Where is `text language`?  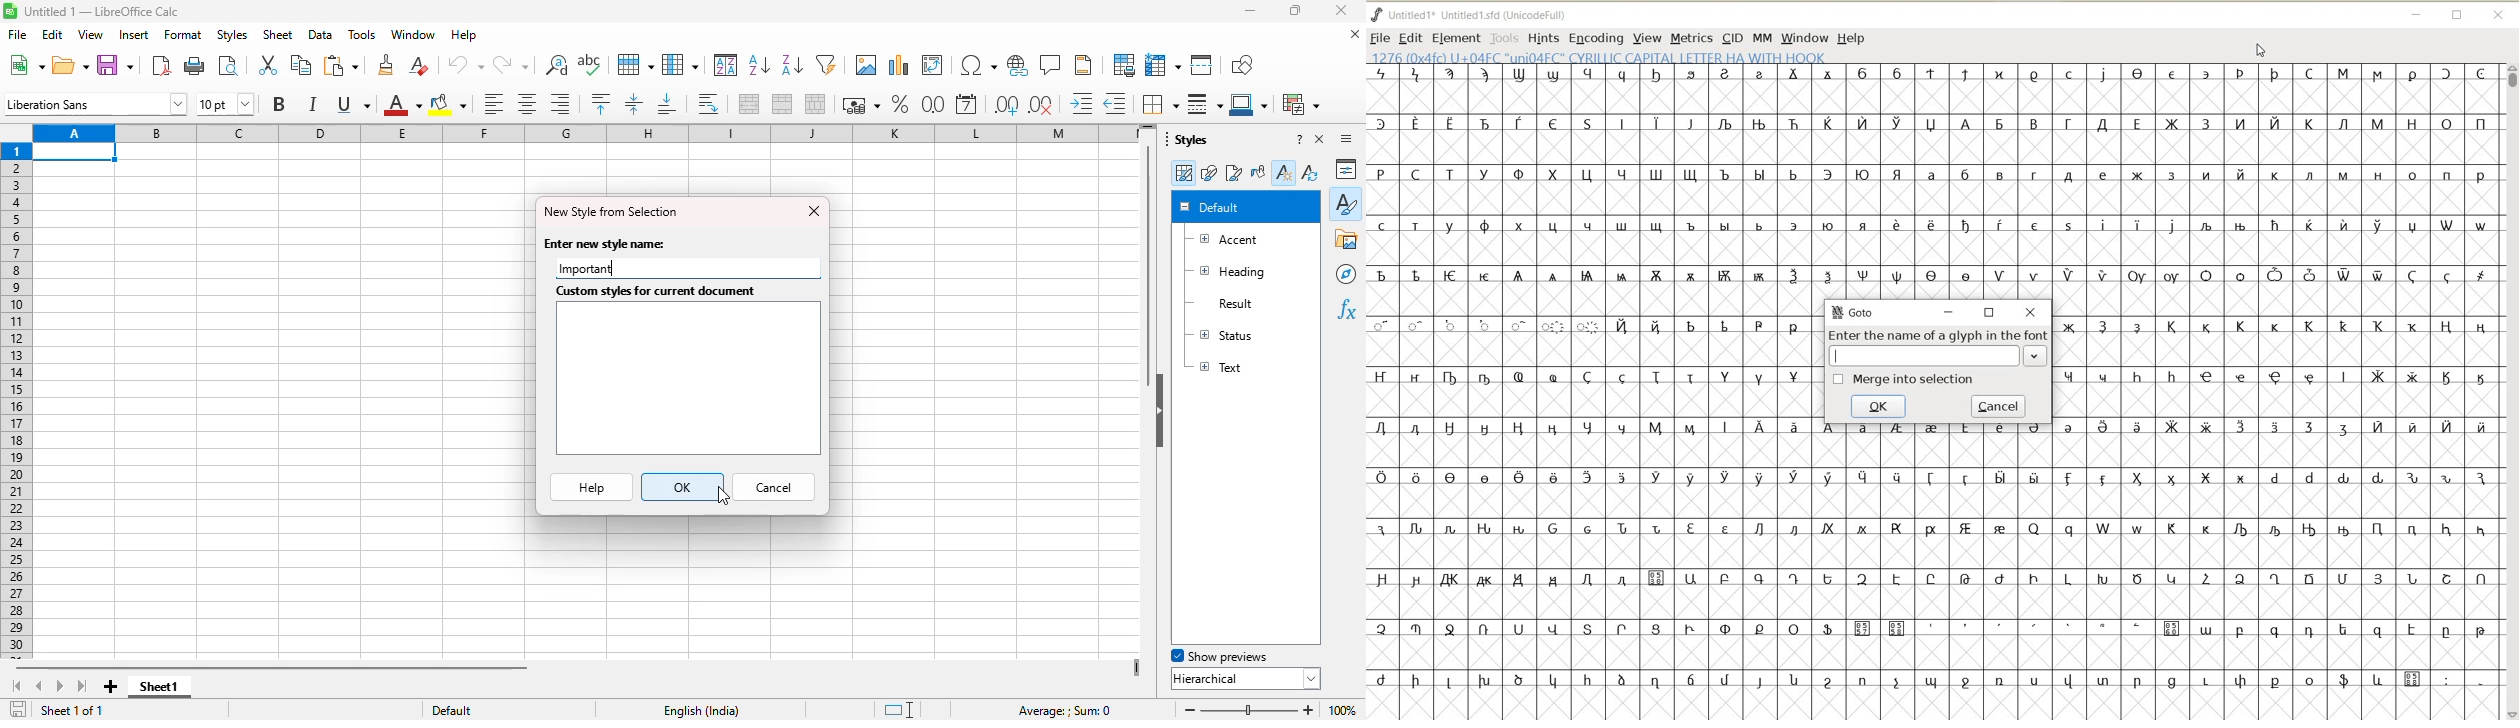 text language is located at coordinates (700, 711).